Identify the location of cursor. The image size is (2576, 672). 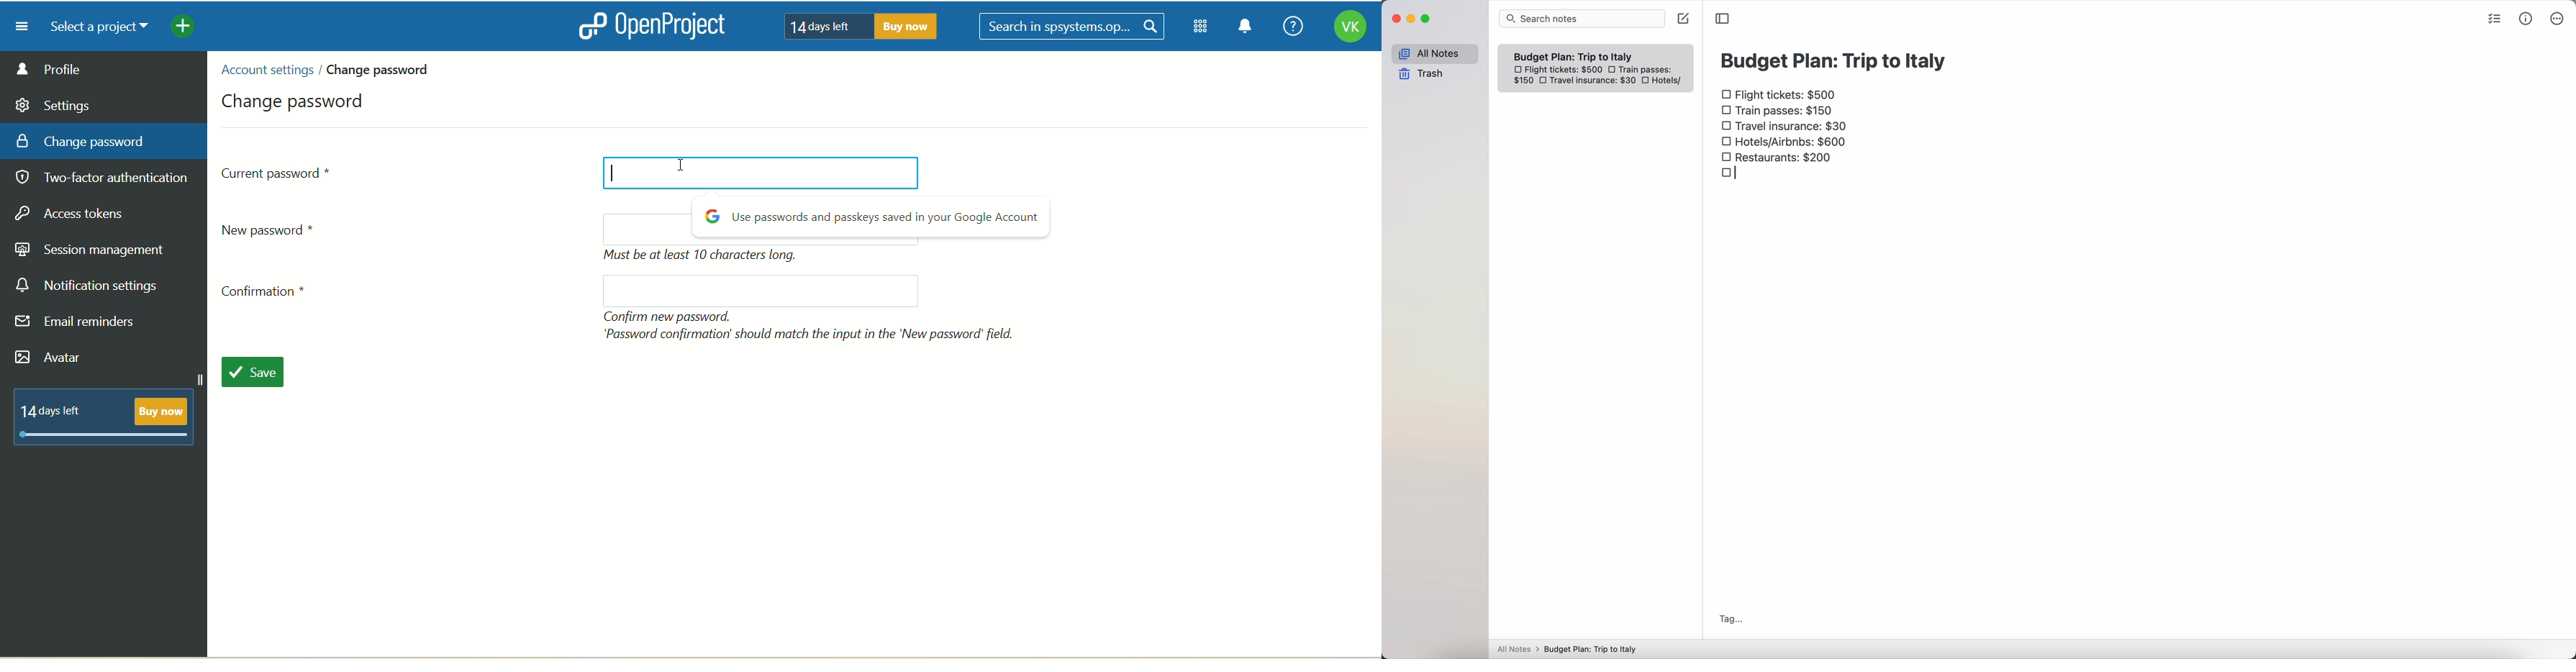
(611, 173).